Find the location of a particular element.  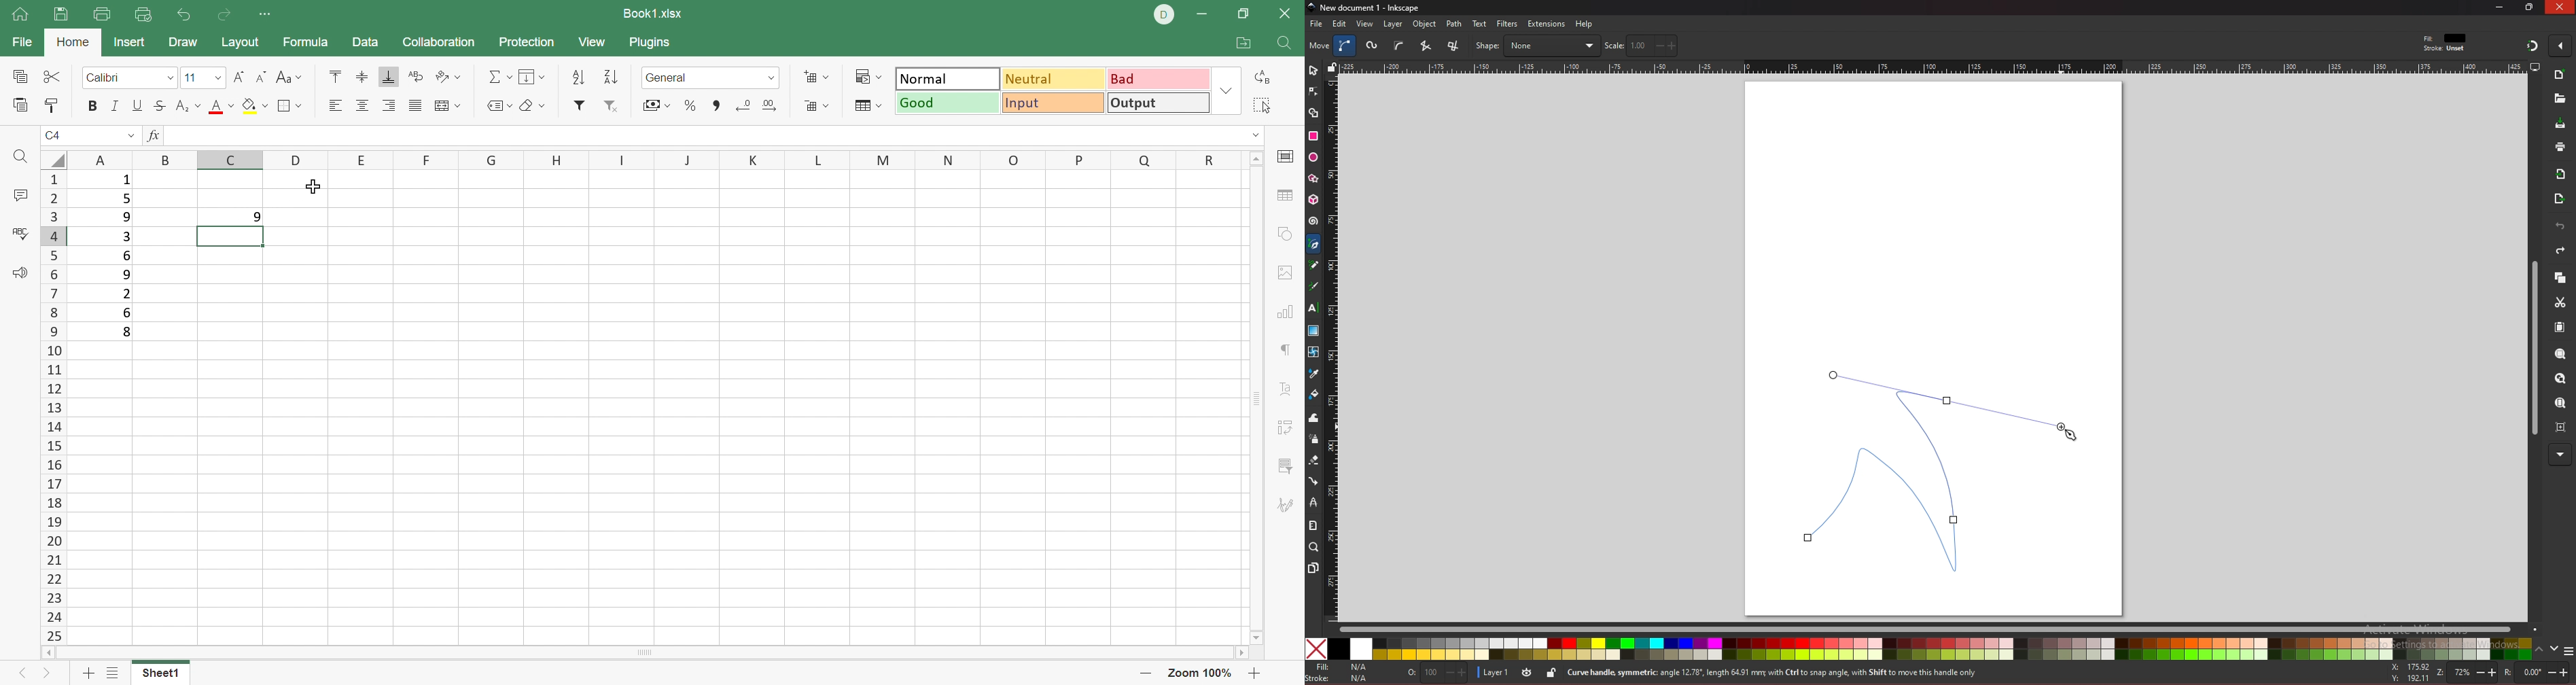

Ascending order is located at coordinates (578, 77).